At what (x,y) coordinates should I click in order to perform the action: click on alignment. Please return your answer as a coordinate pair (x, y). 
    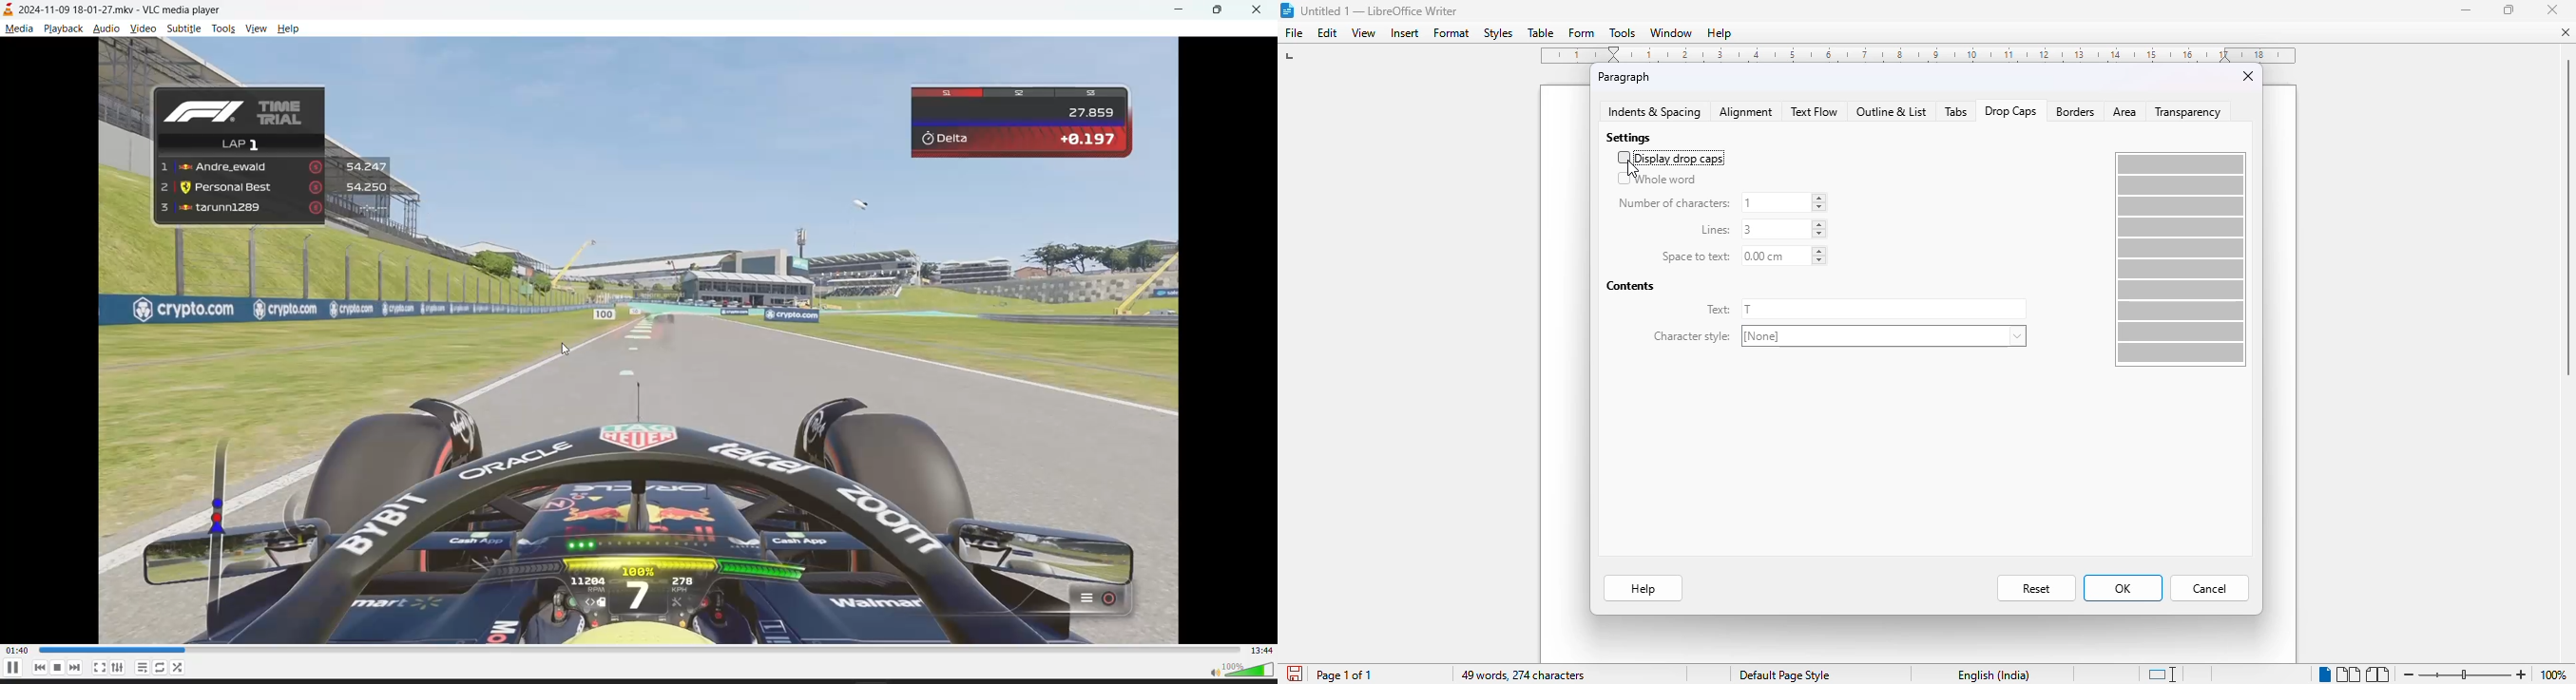
    Looking at the image, I should click on (1745, 111).